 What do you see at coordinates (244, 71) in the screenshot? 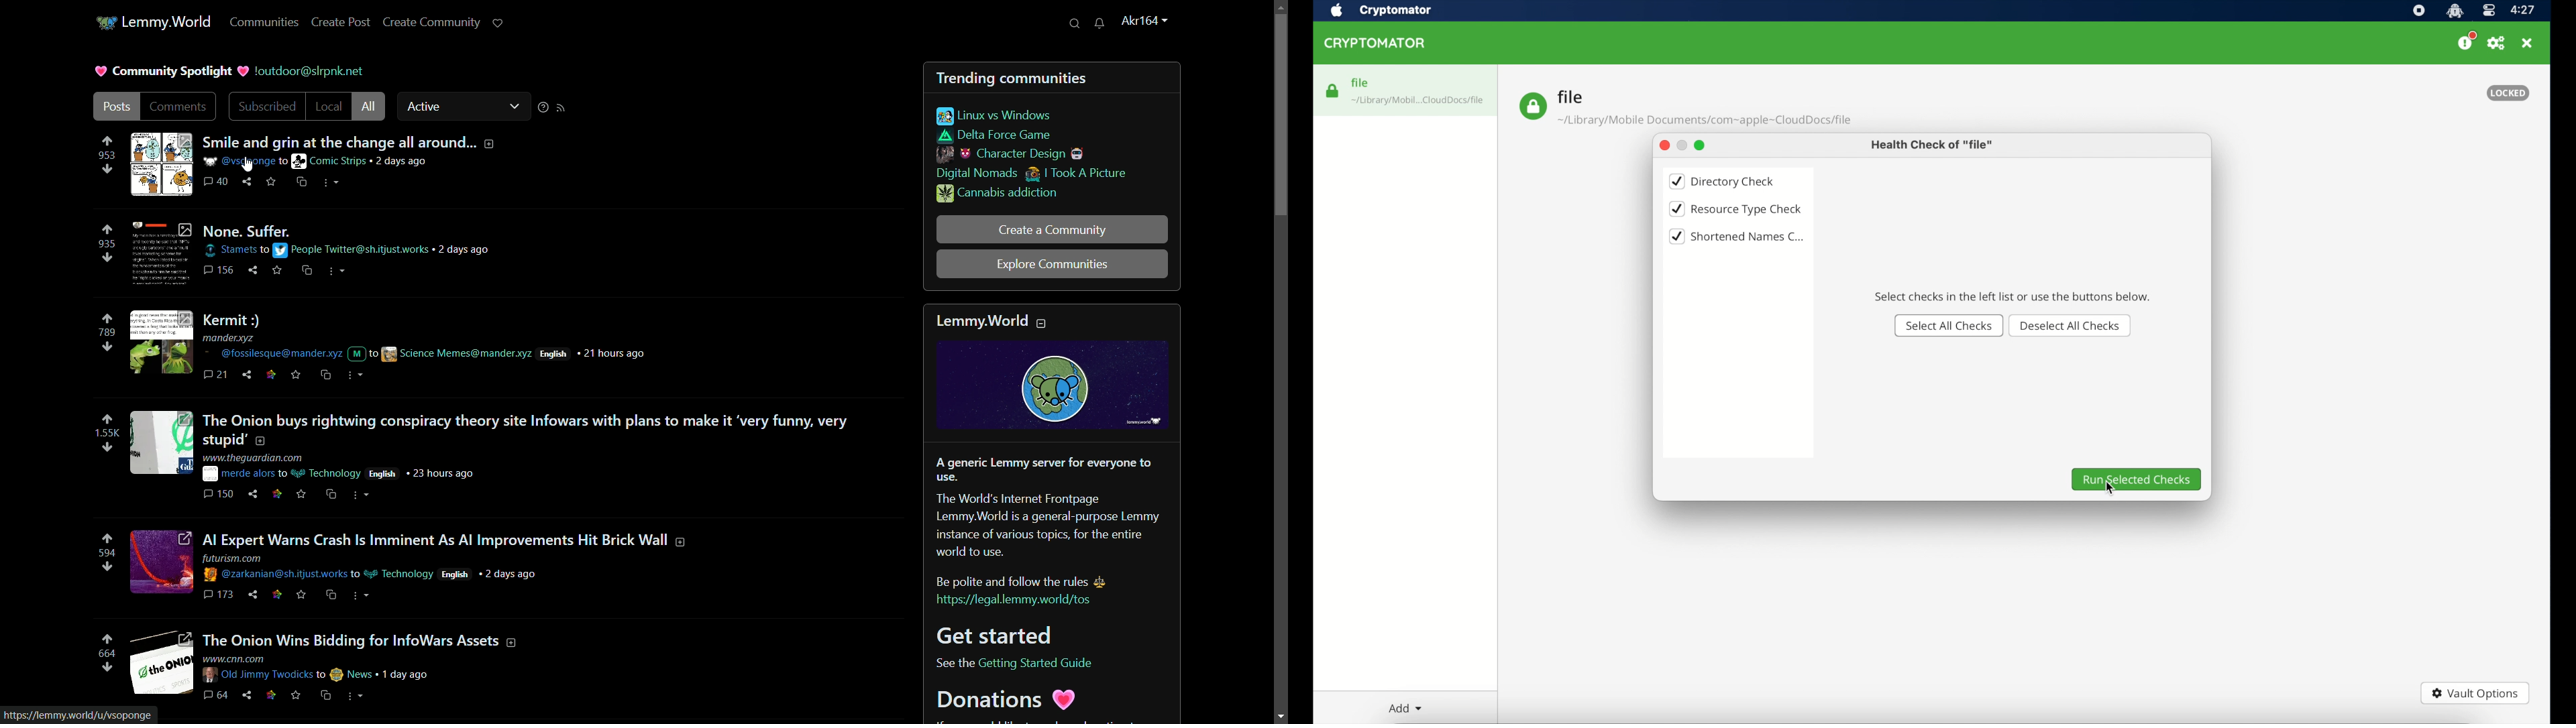
I see `picture` at bounding box center [244, 71].